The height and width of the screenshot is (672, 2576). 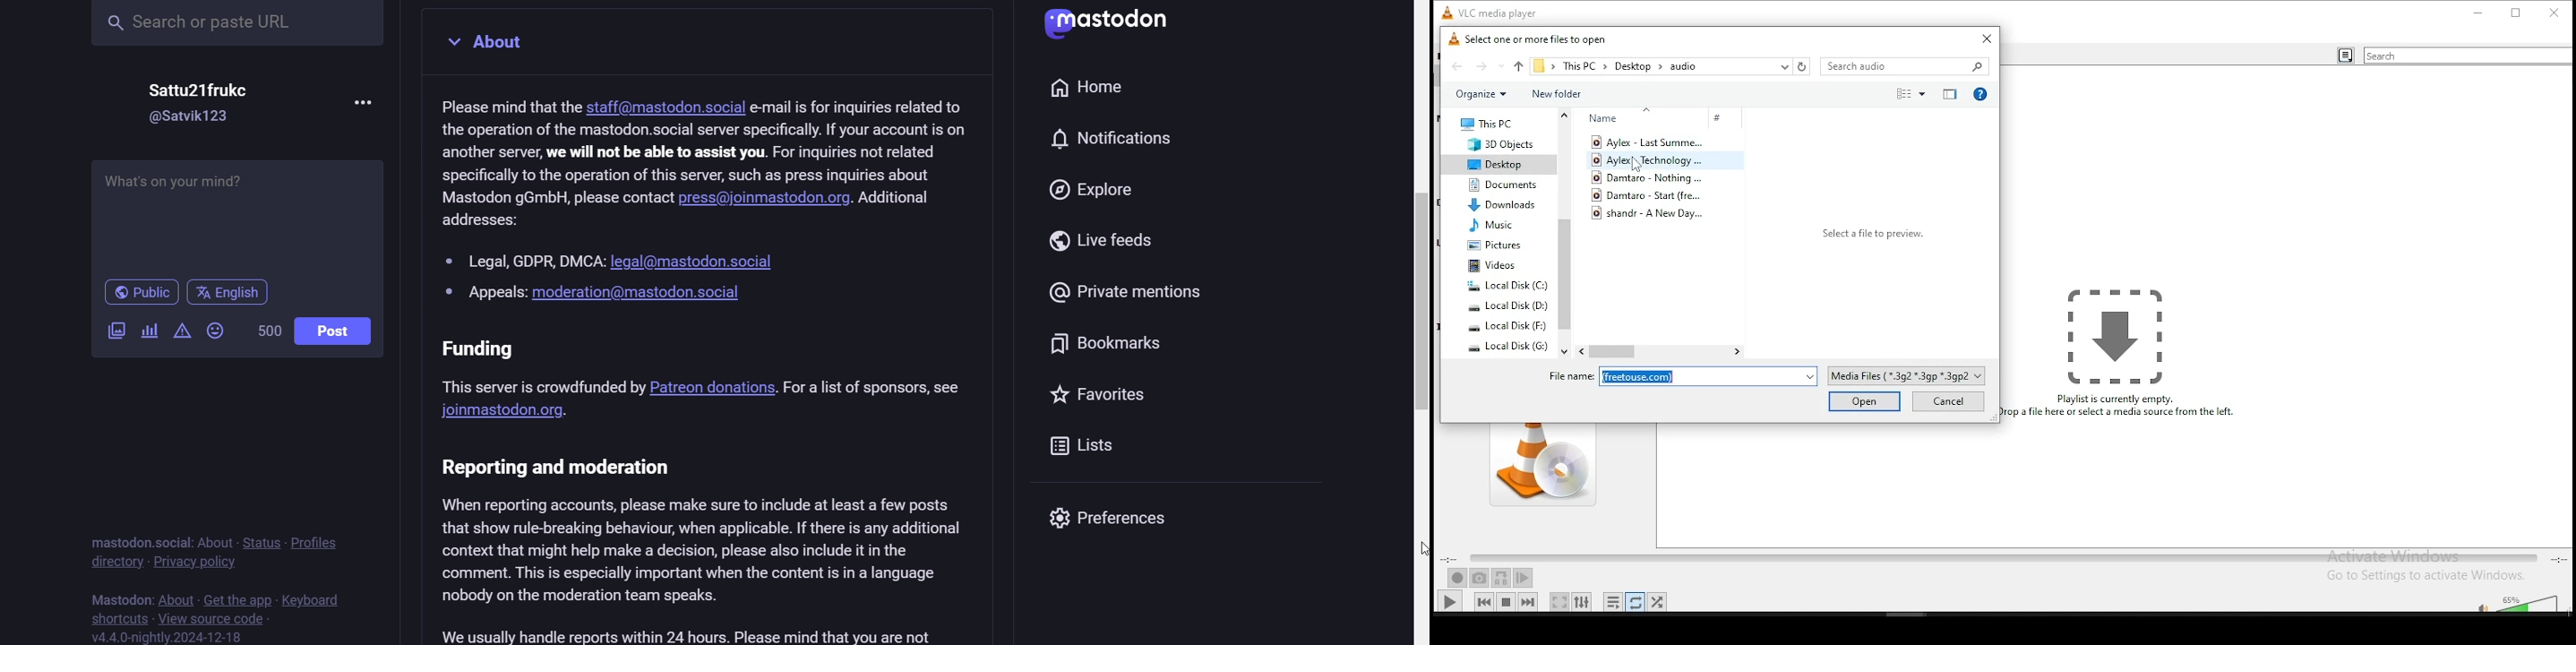 What do you see at coordinates (1415, 348) in the screenshot?
I see `slider` at bounding box center [1415, 348].